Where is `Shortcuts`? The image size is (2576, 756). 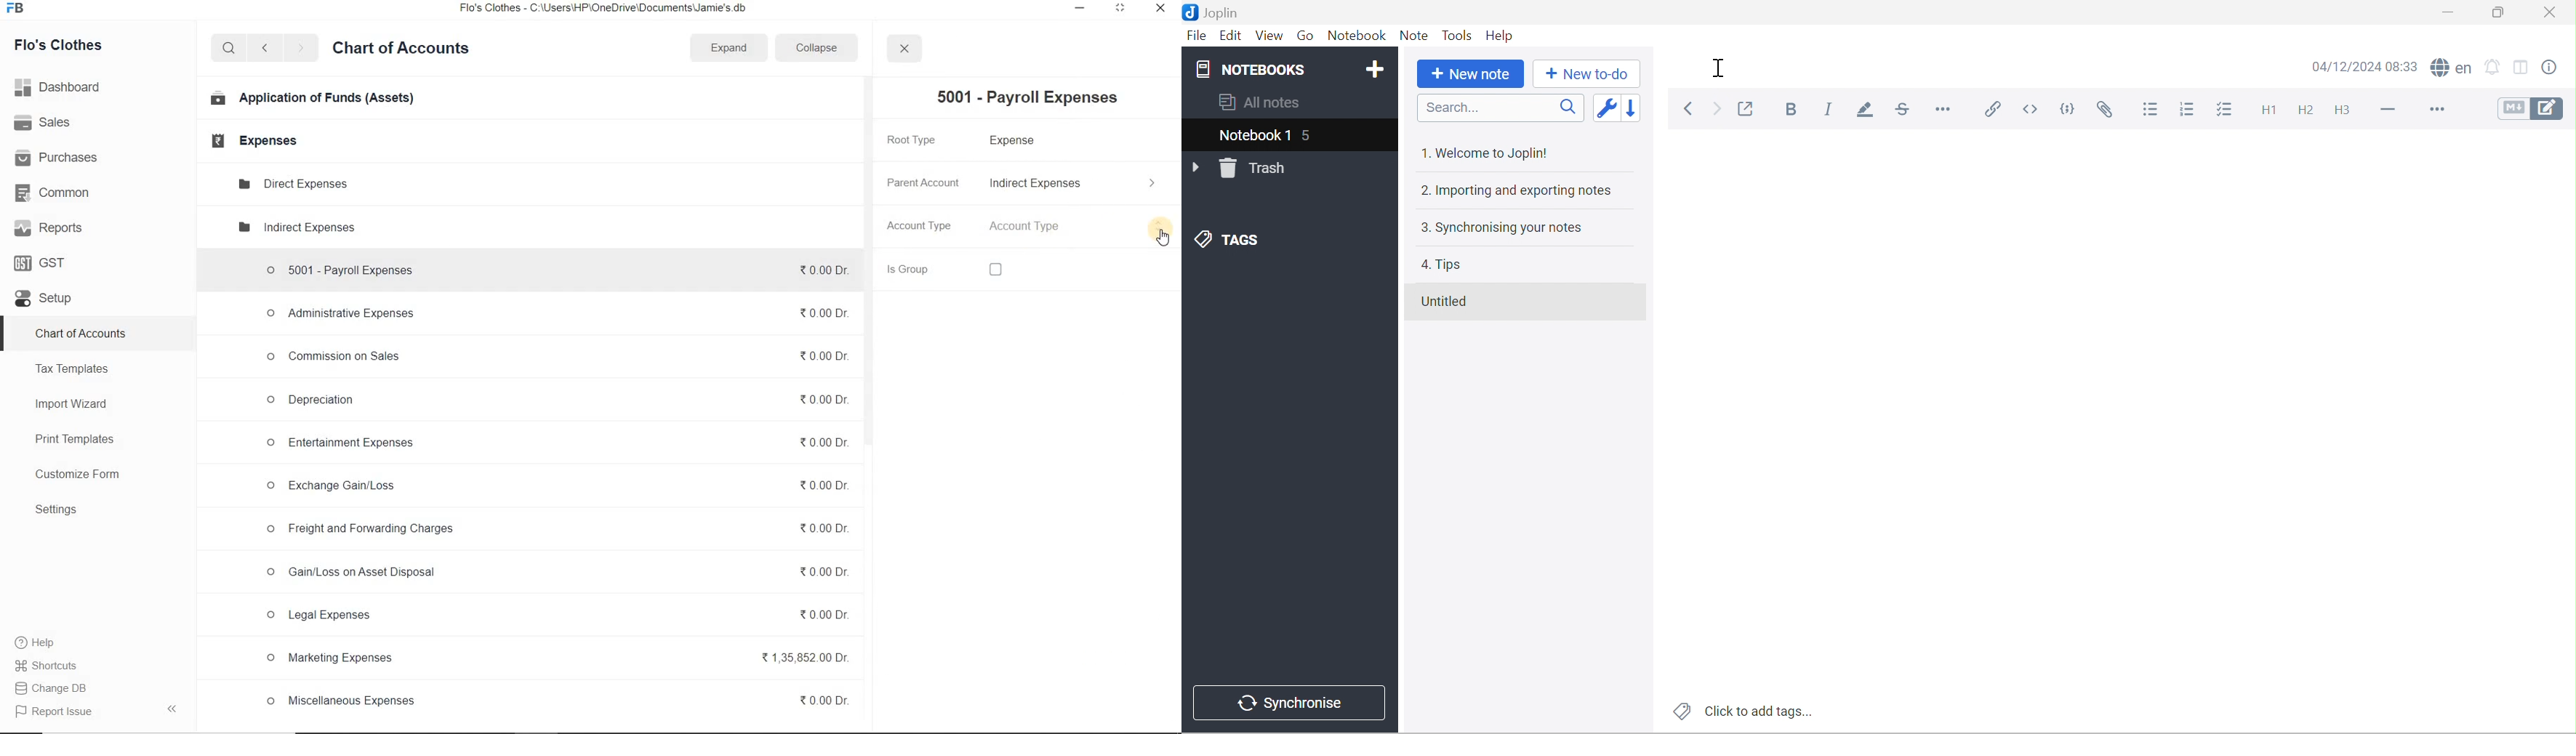 Shortcuts is located at coordinates (58, 666).